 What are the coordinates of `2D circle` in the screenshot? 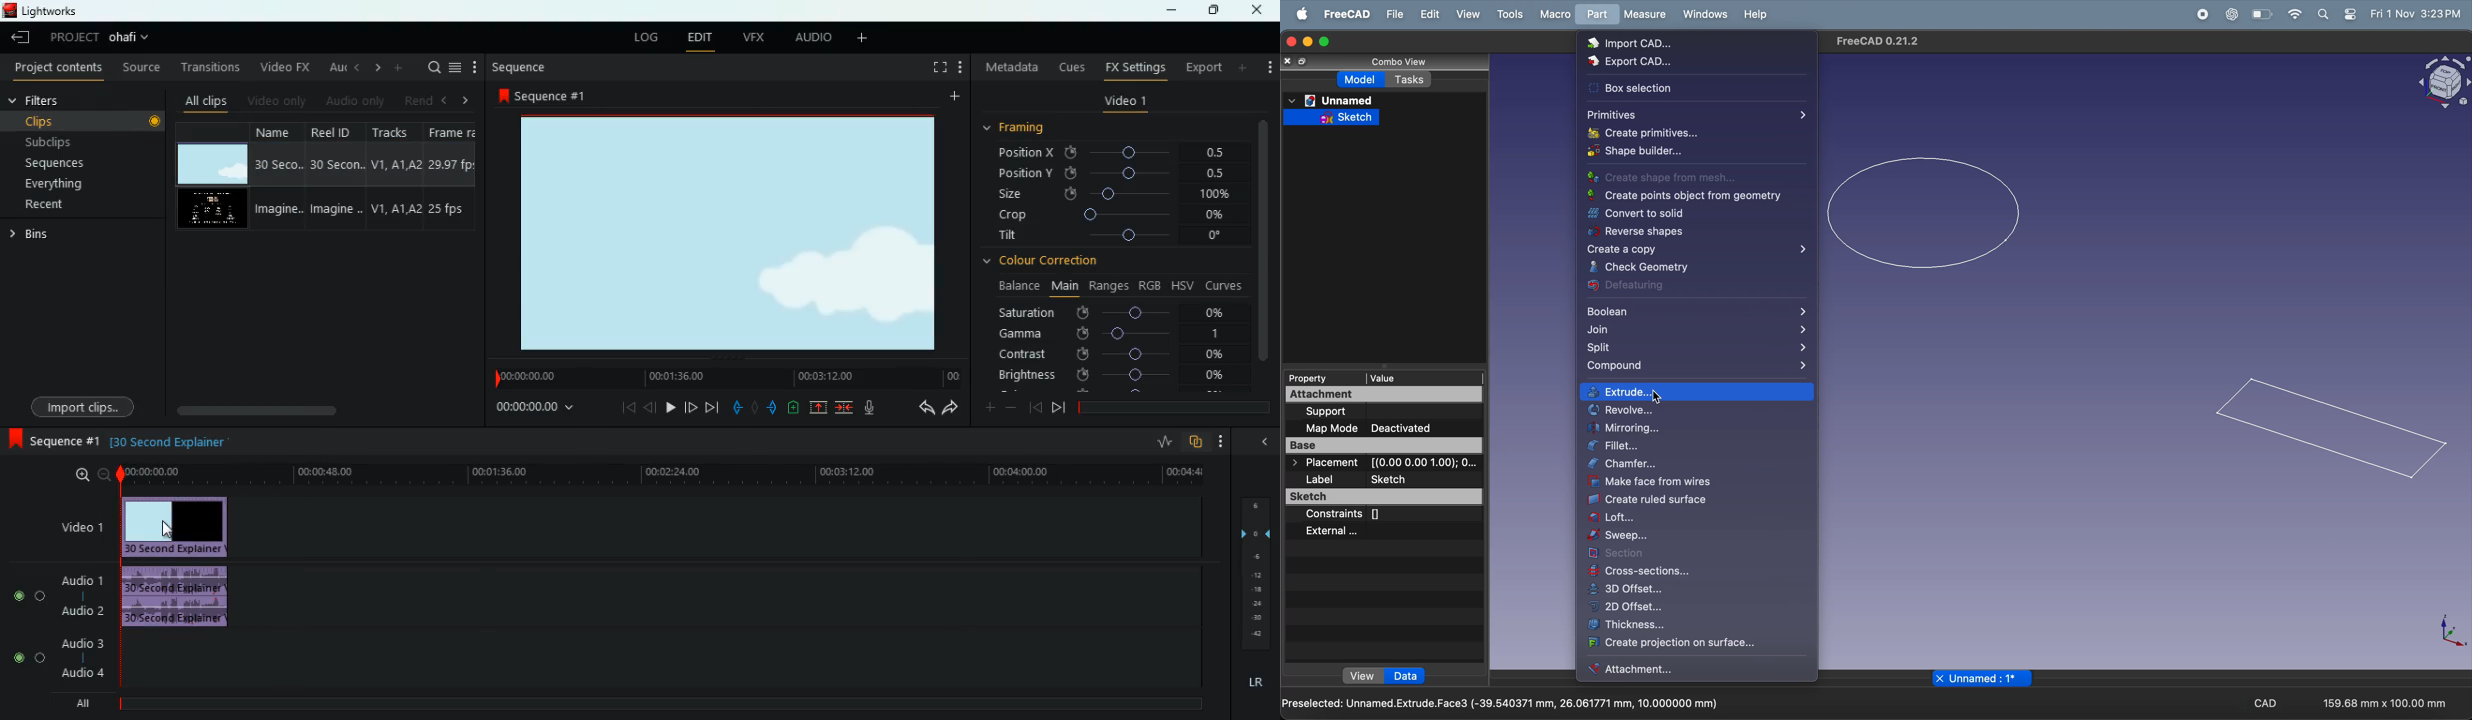 It's located at (1921, 213).